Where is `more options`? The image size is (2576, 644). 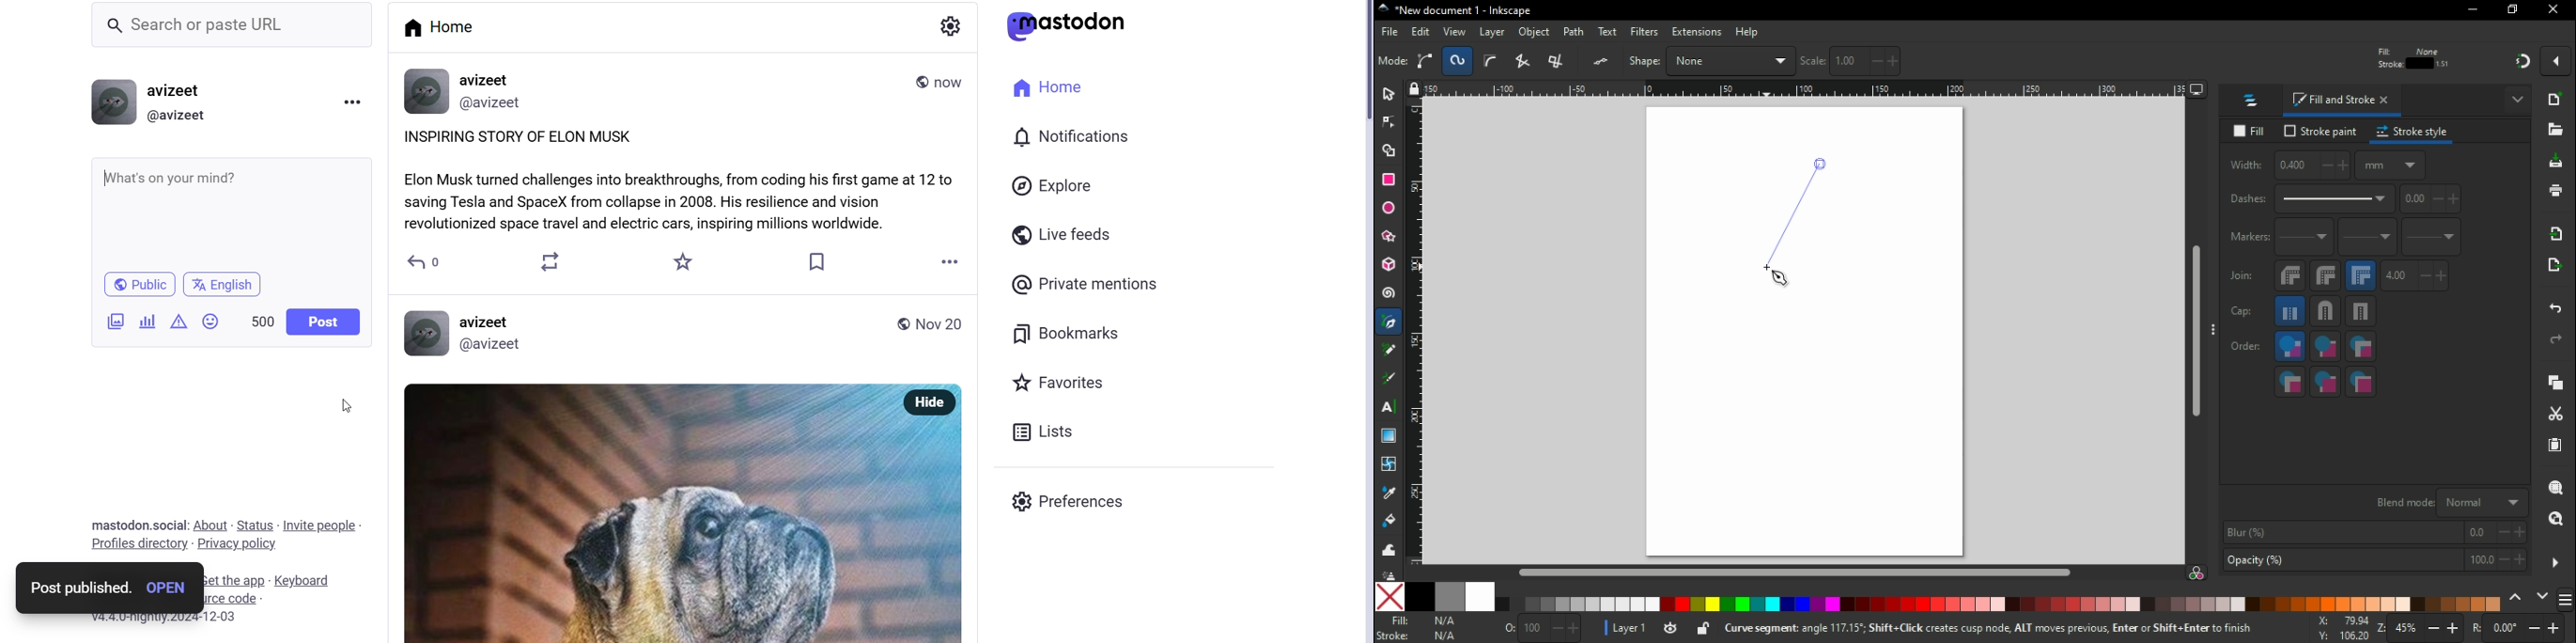
more options is located at coordinates (2214, 333).